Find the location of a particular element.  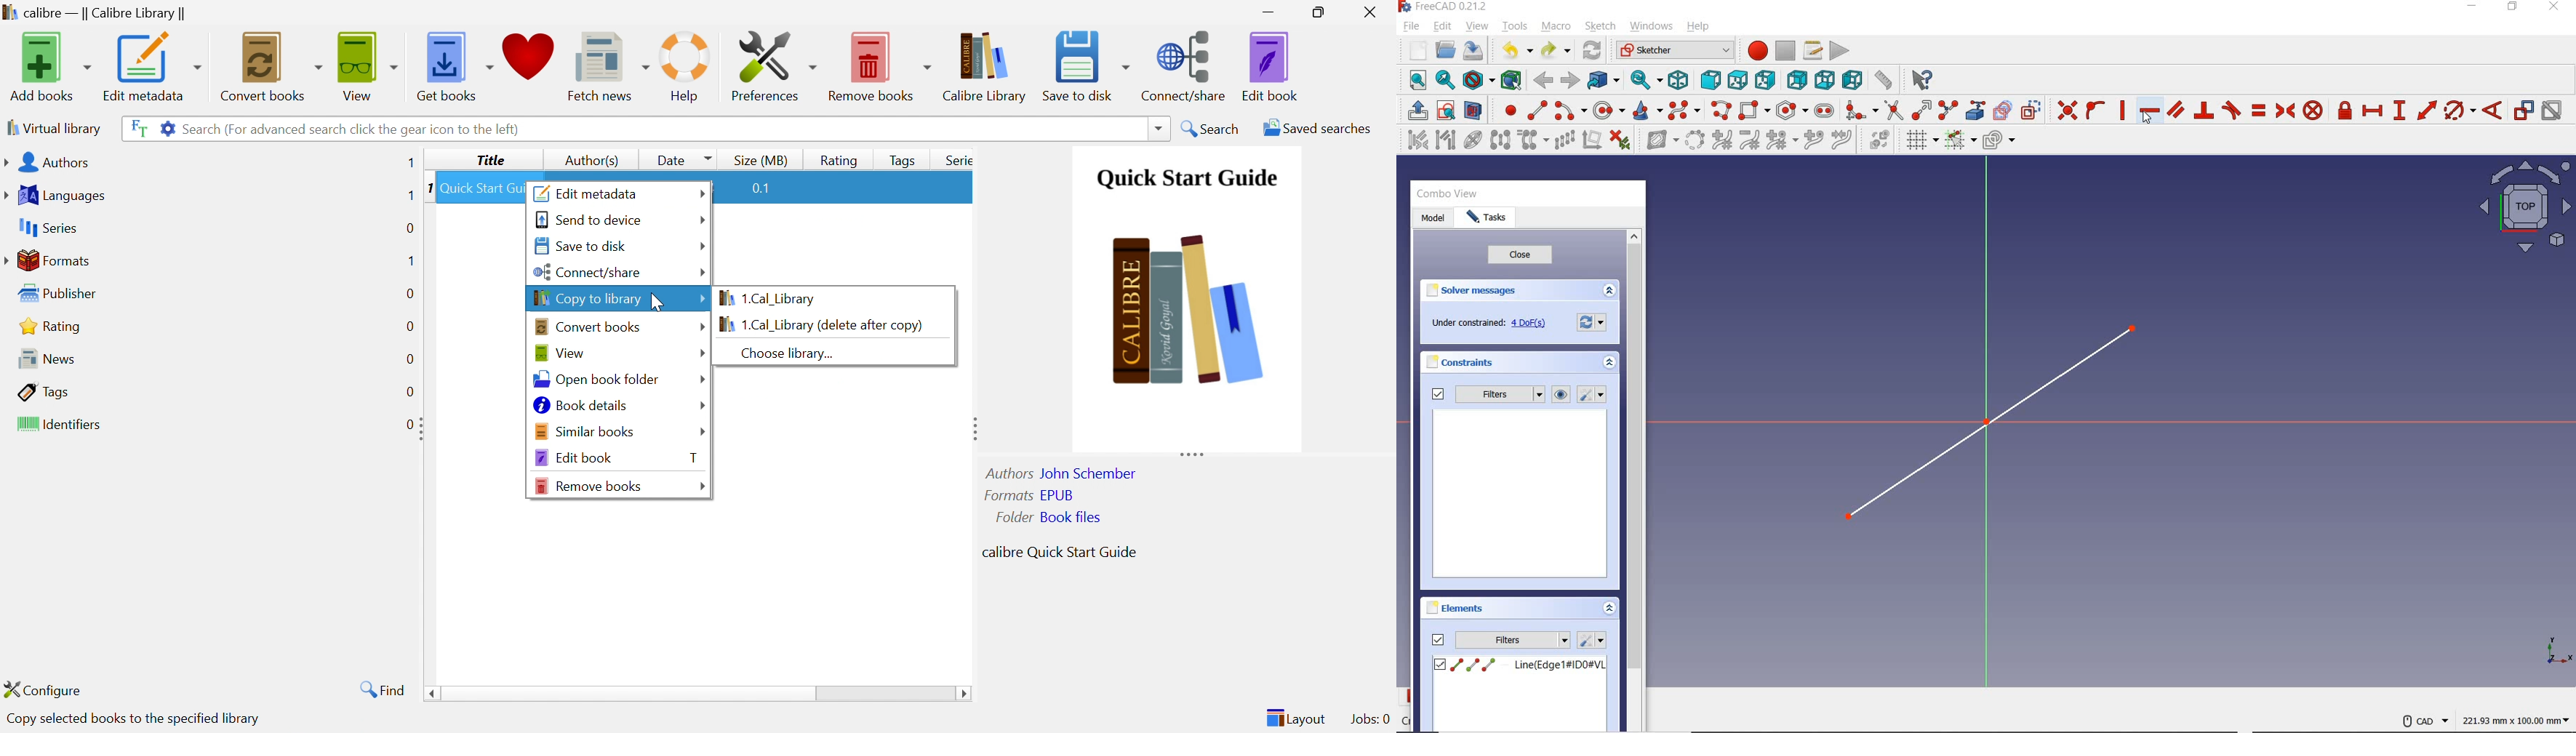

CONSTRAIN COINCIDENT is located at coordinates (2068, 109).